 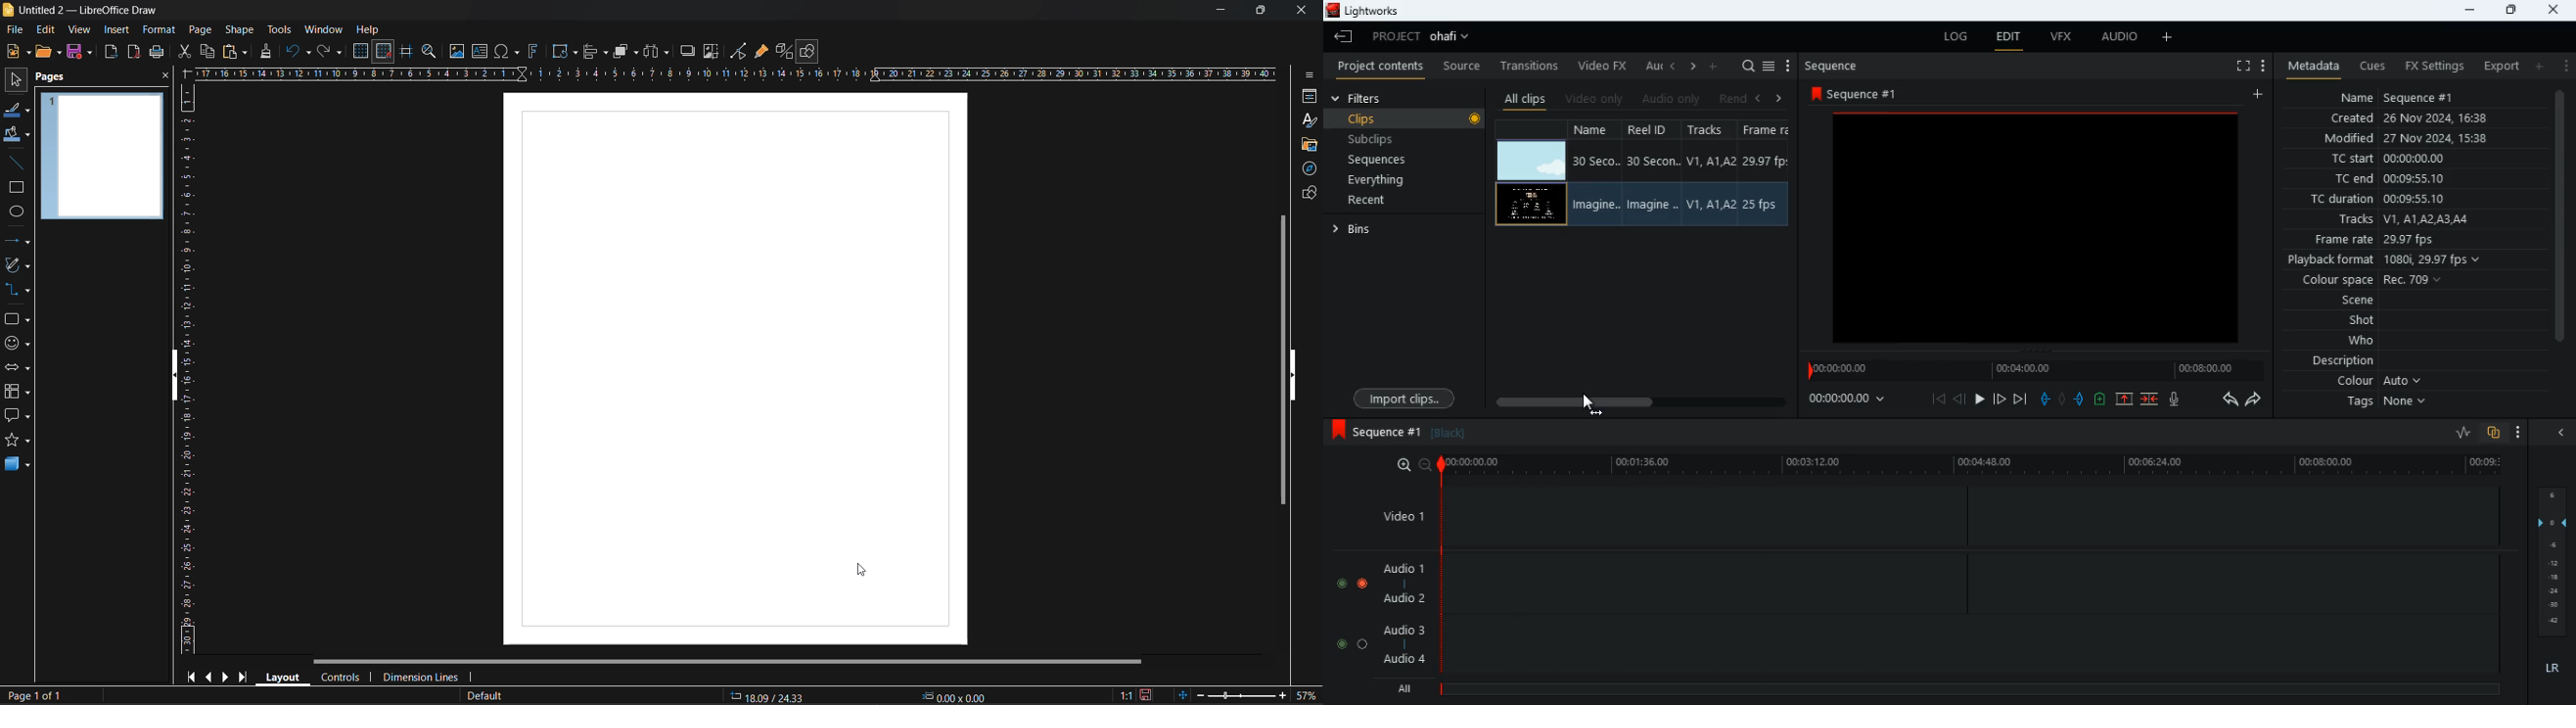 What do you see at coordinates (2125, 400) in the screenshot?
I see `up` at bounding box center [2125, 400].